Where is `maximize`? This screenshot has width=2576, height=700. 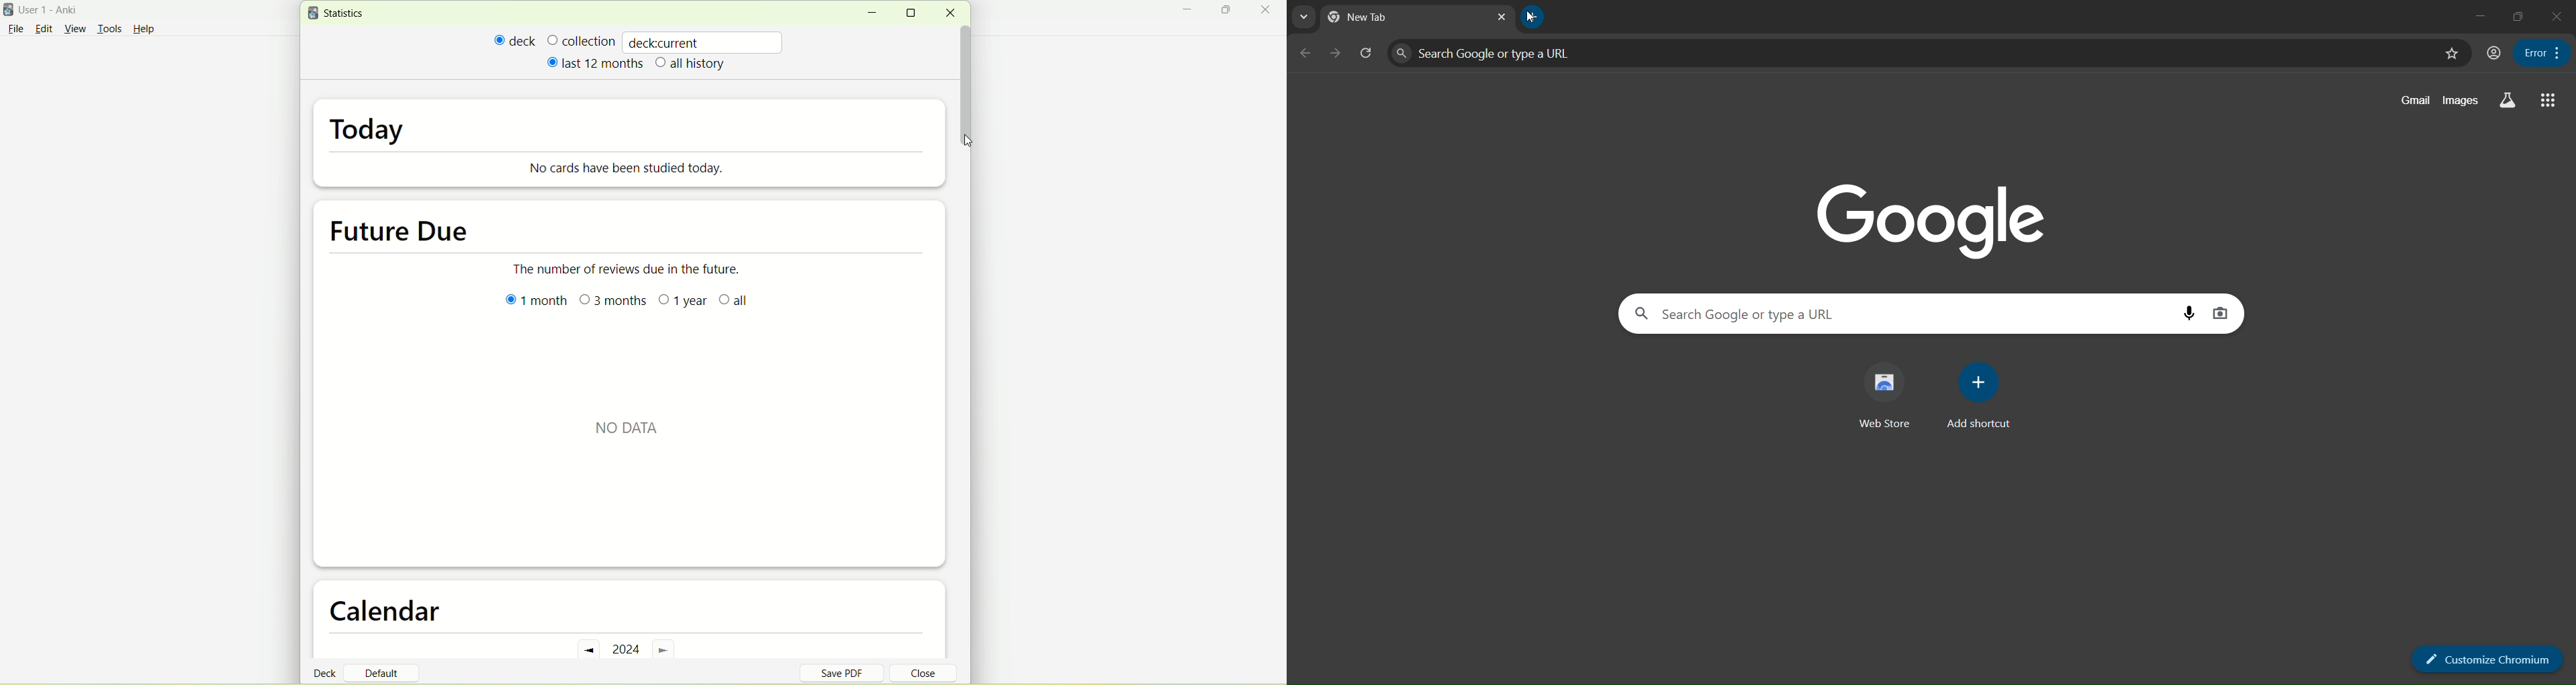
maximize is located at coordinates (1228, 12).